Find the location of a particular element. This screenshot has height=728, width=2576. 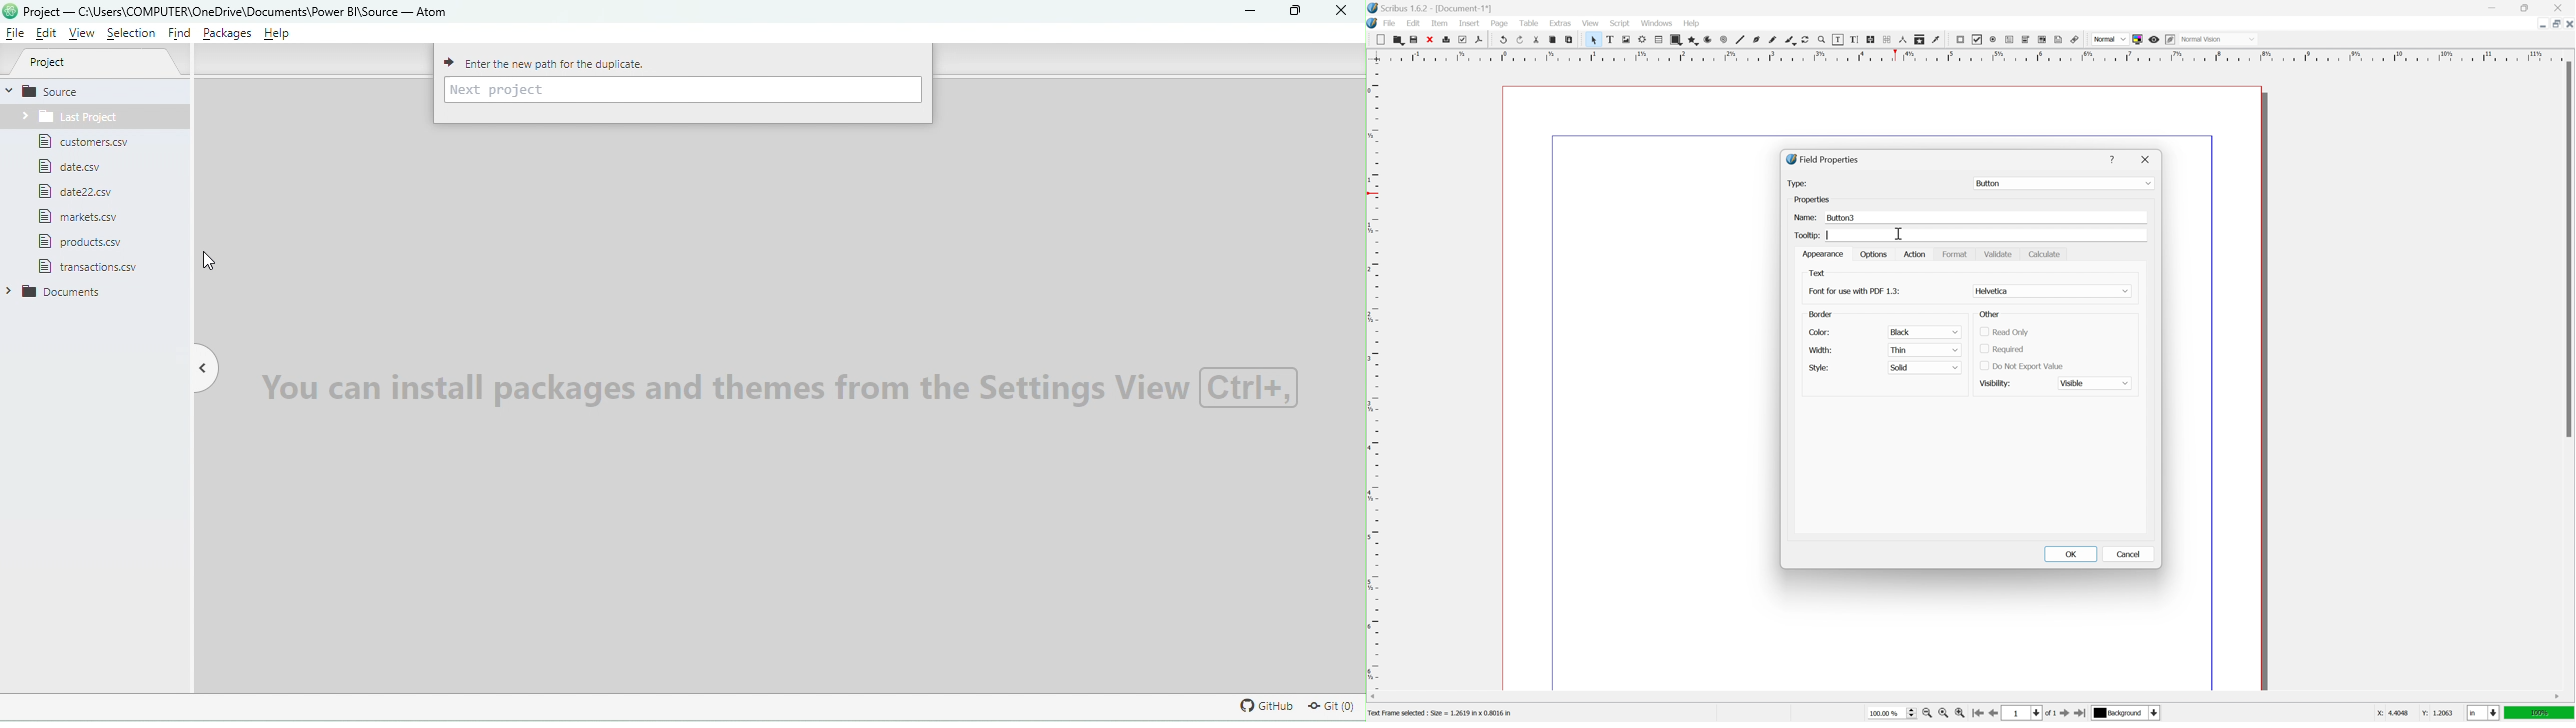

select item is located at coordinates (1594, 40).